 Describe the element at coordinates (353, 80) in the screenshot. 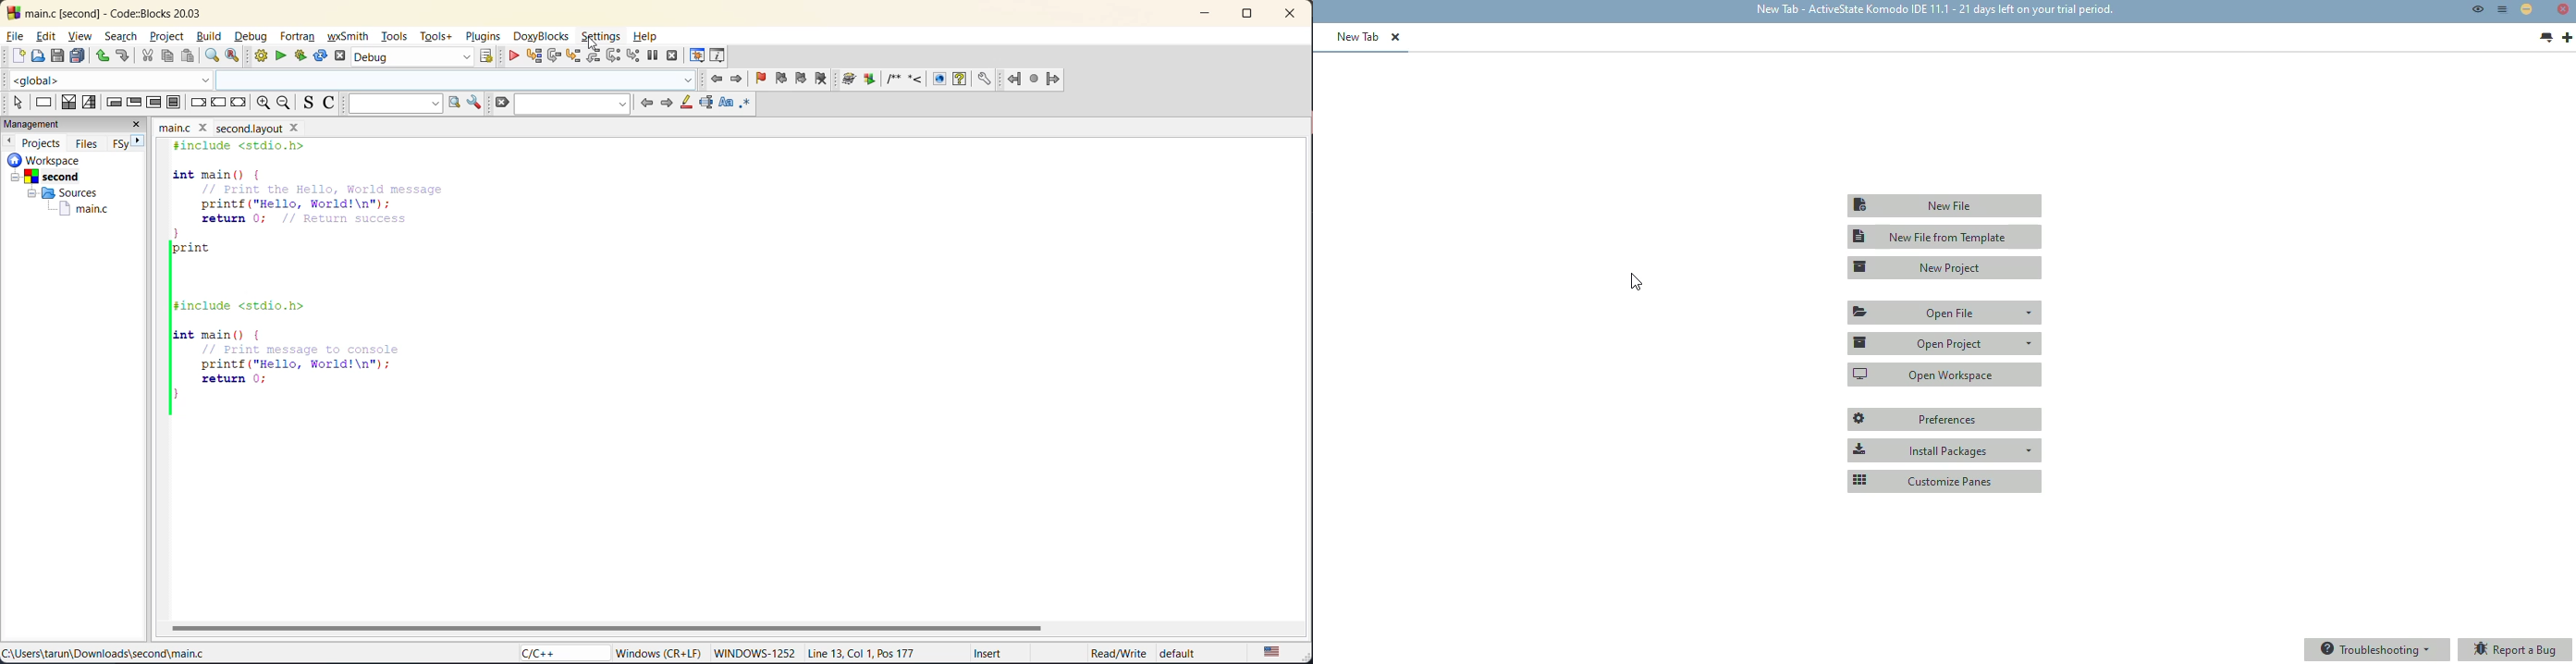

I see `code completion compiler` at that location.